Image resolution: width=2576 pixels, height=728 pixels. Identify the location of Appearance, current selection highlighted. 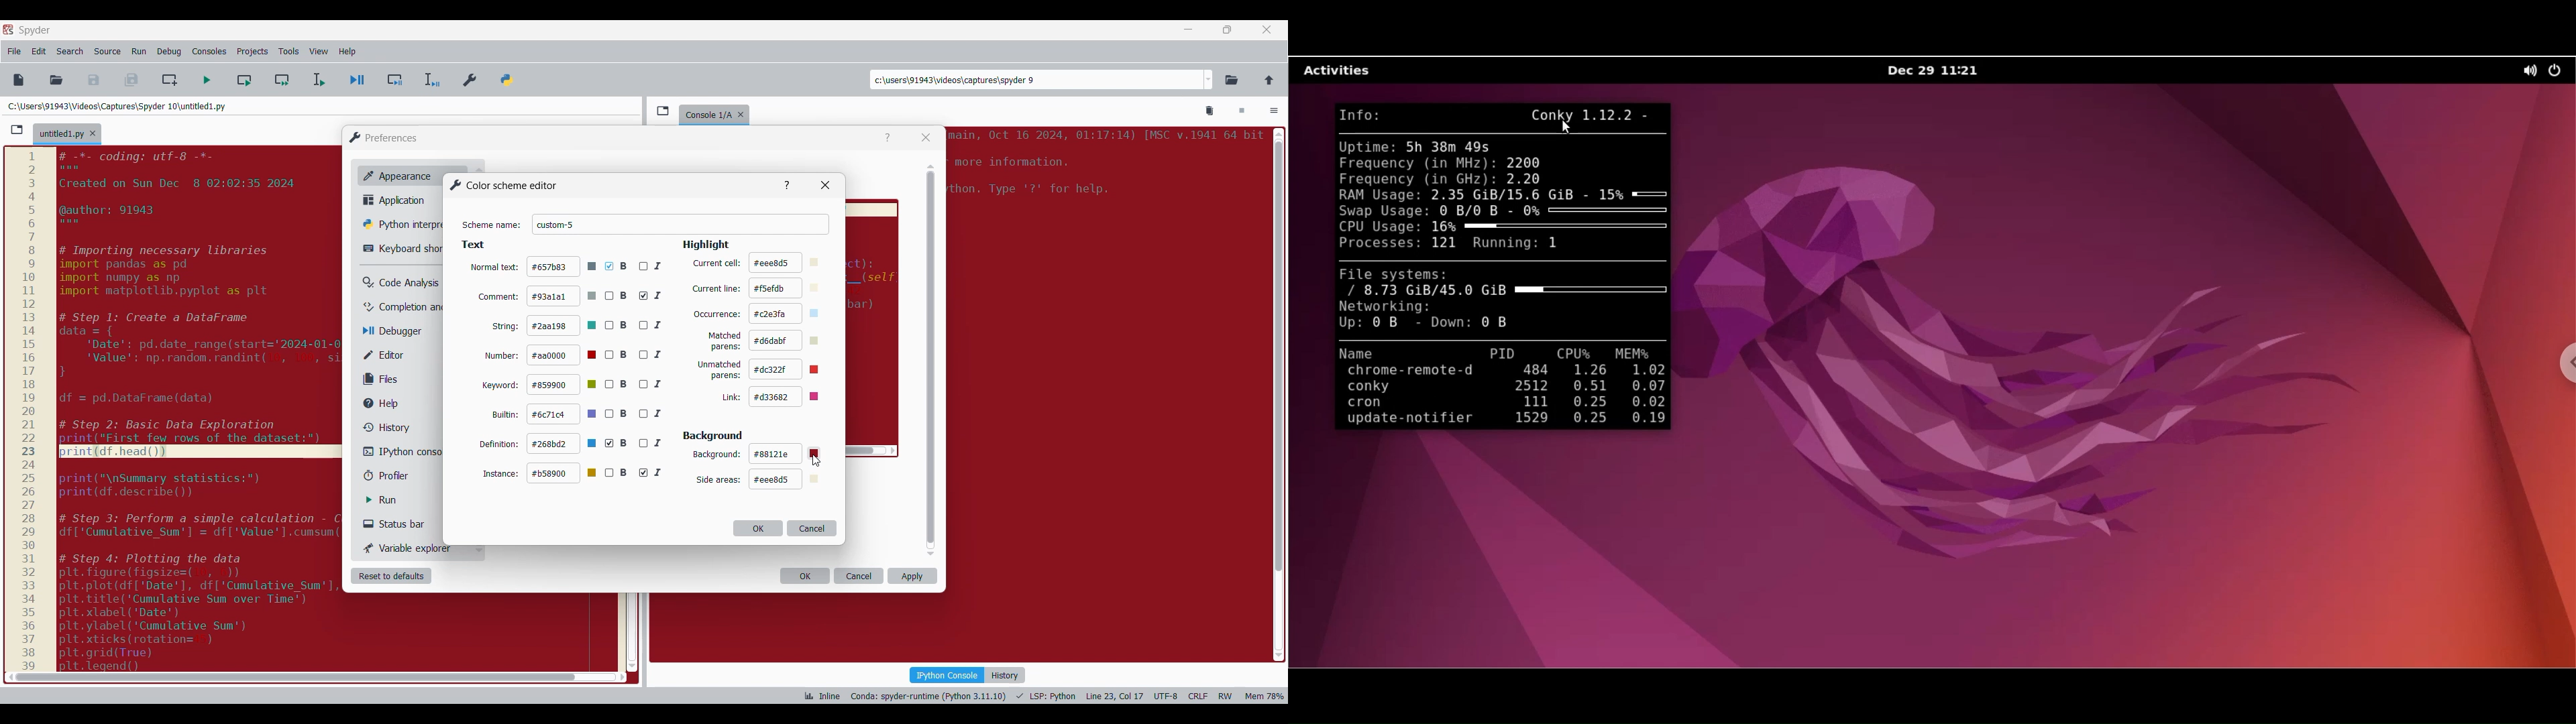
(394, 174).